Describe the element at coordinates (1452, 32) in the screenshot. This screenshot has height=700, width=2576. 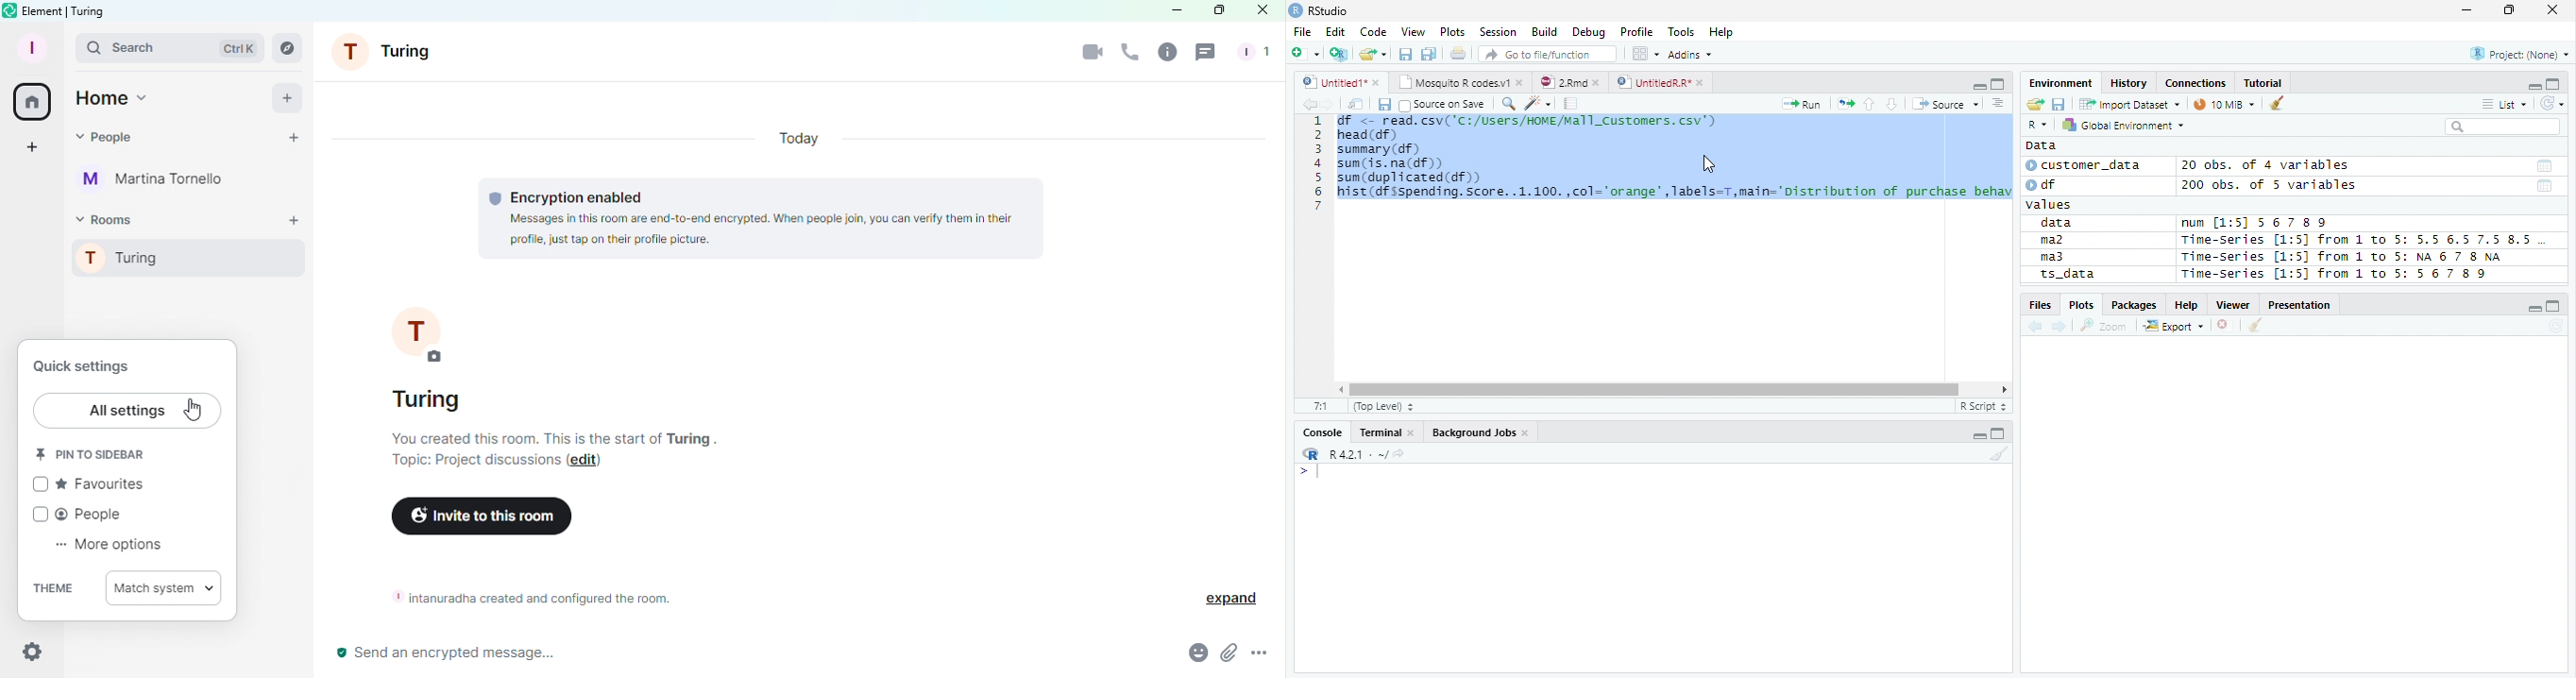
I see `Plots` at that location.